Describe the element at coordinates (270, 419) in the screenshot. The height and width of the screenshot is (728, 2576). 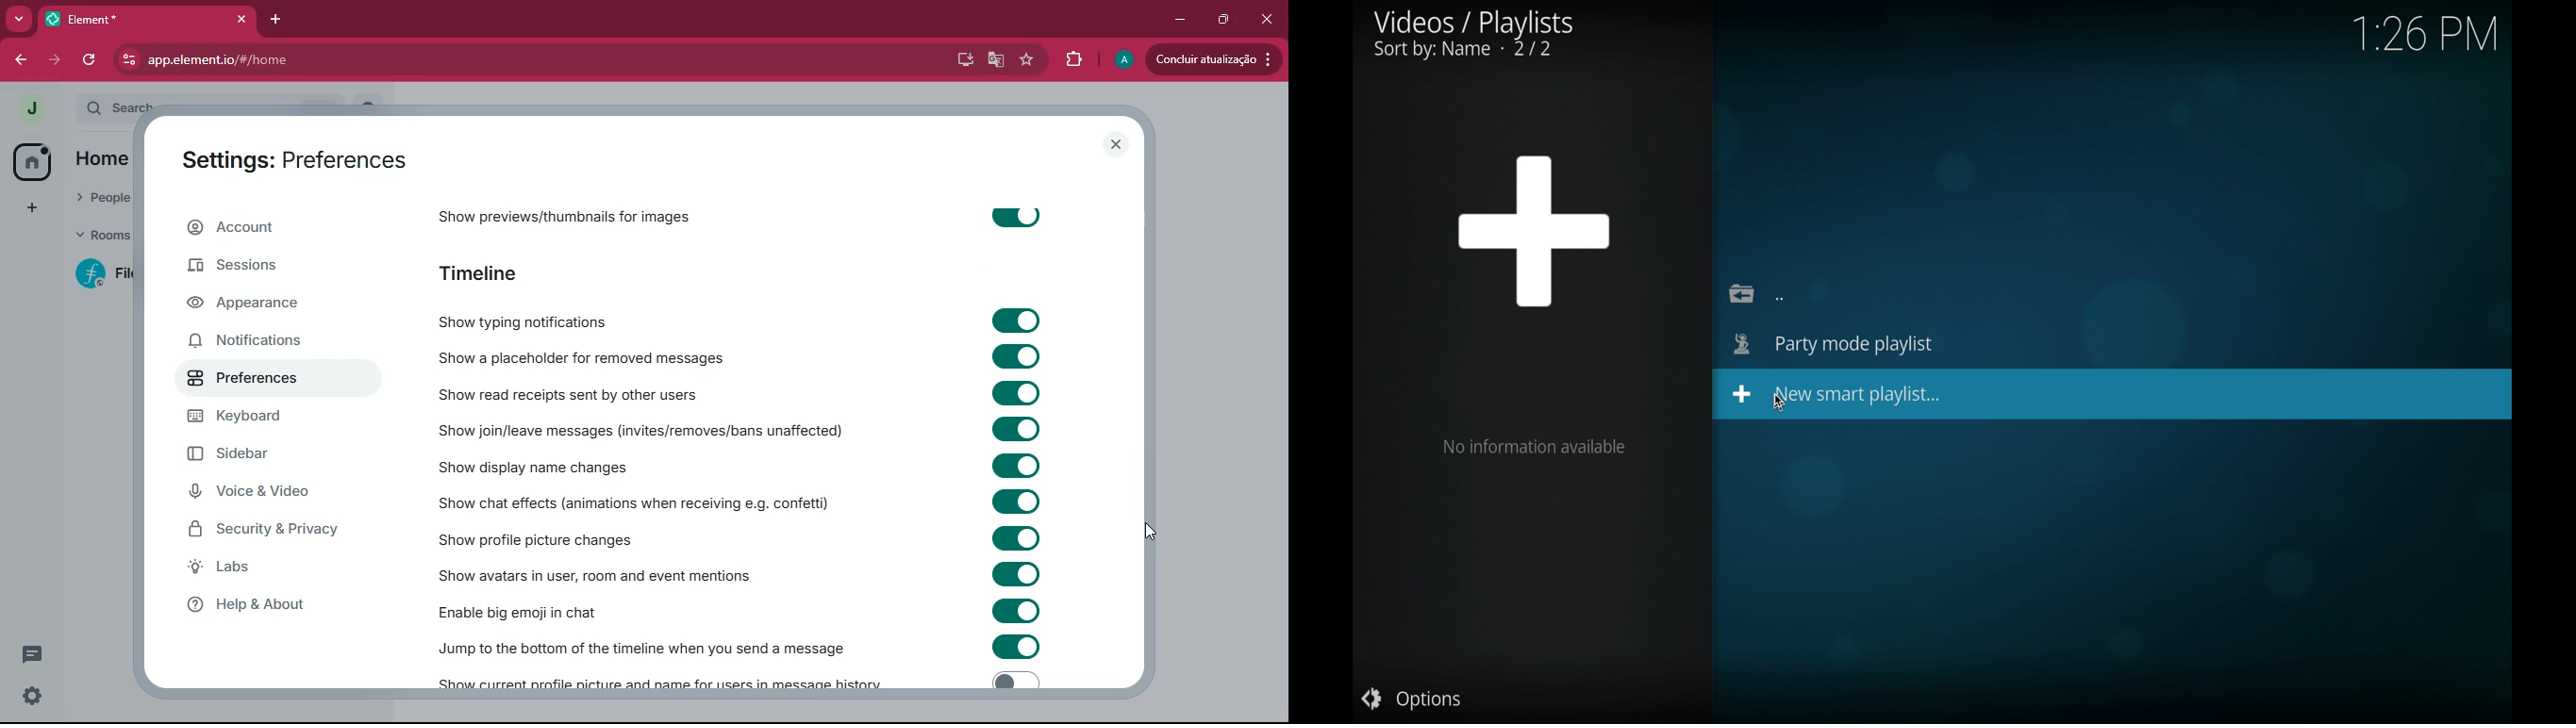
I see `keyboard` at that location.